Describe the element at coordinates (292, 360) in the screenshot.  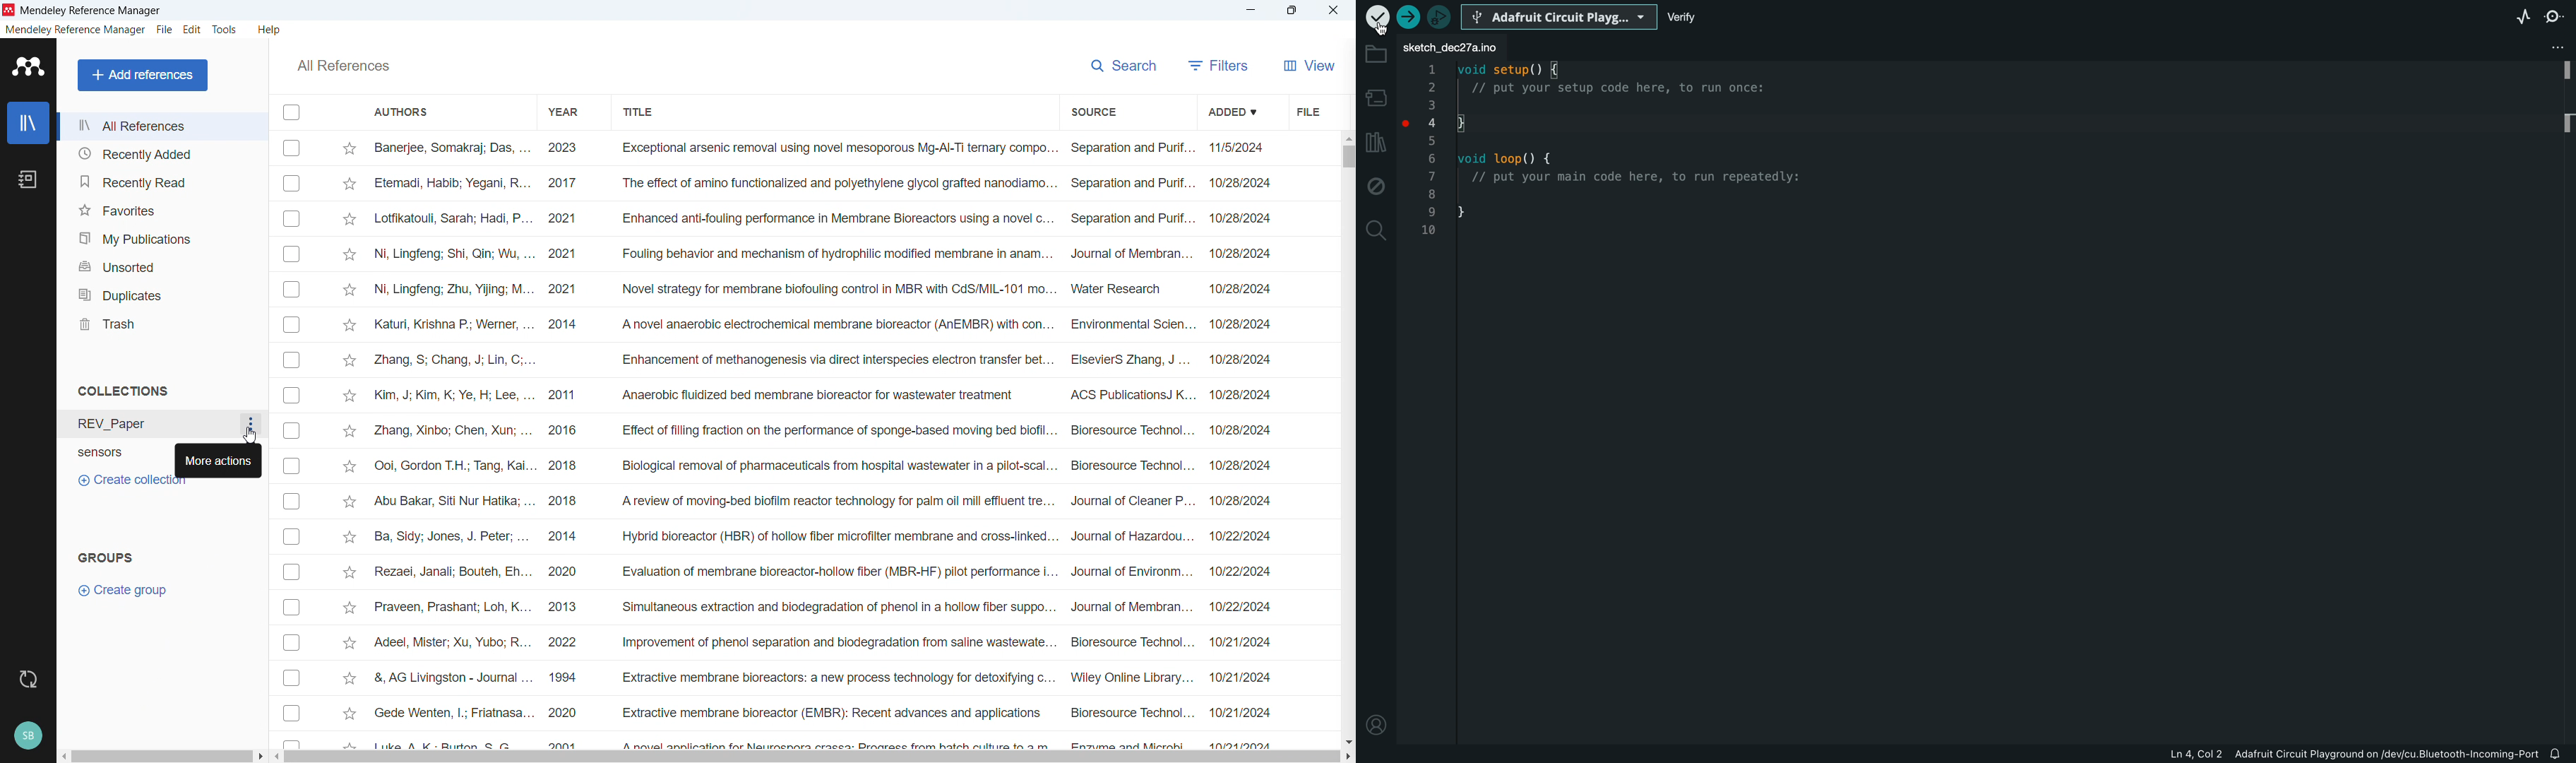
I see `Select respective publication` at that location.